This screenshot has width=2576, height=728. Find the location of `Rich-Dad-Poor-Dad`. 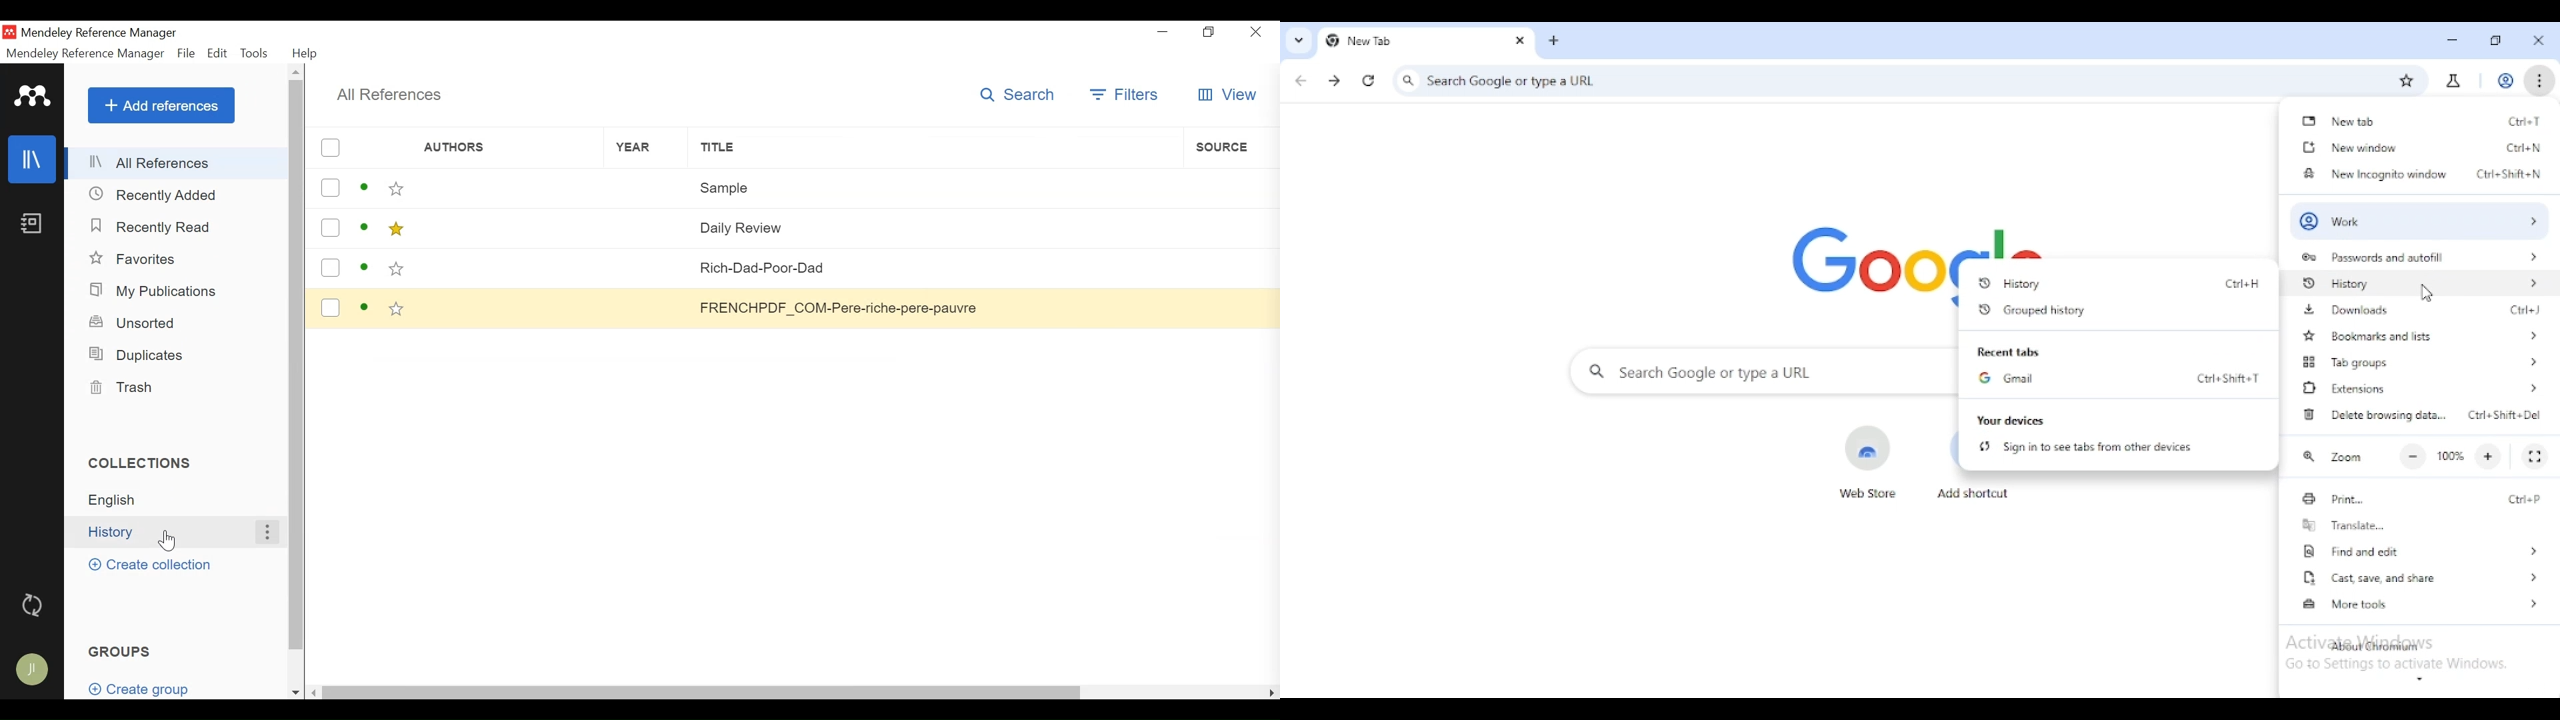

Rich-Dad-Poor-Dad is located at coordinates (935, 267).